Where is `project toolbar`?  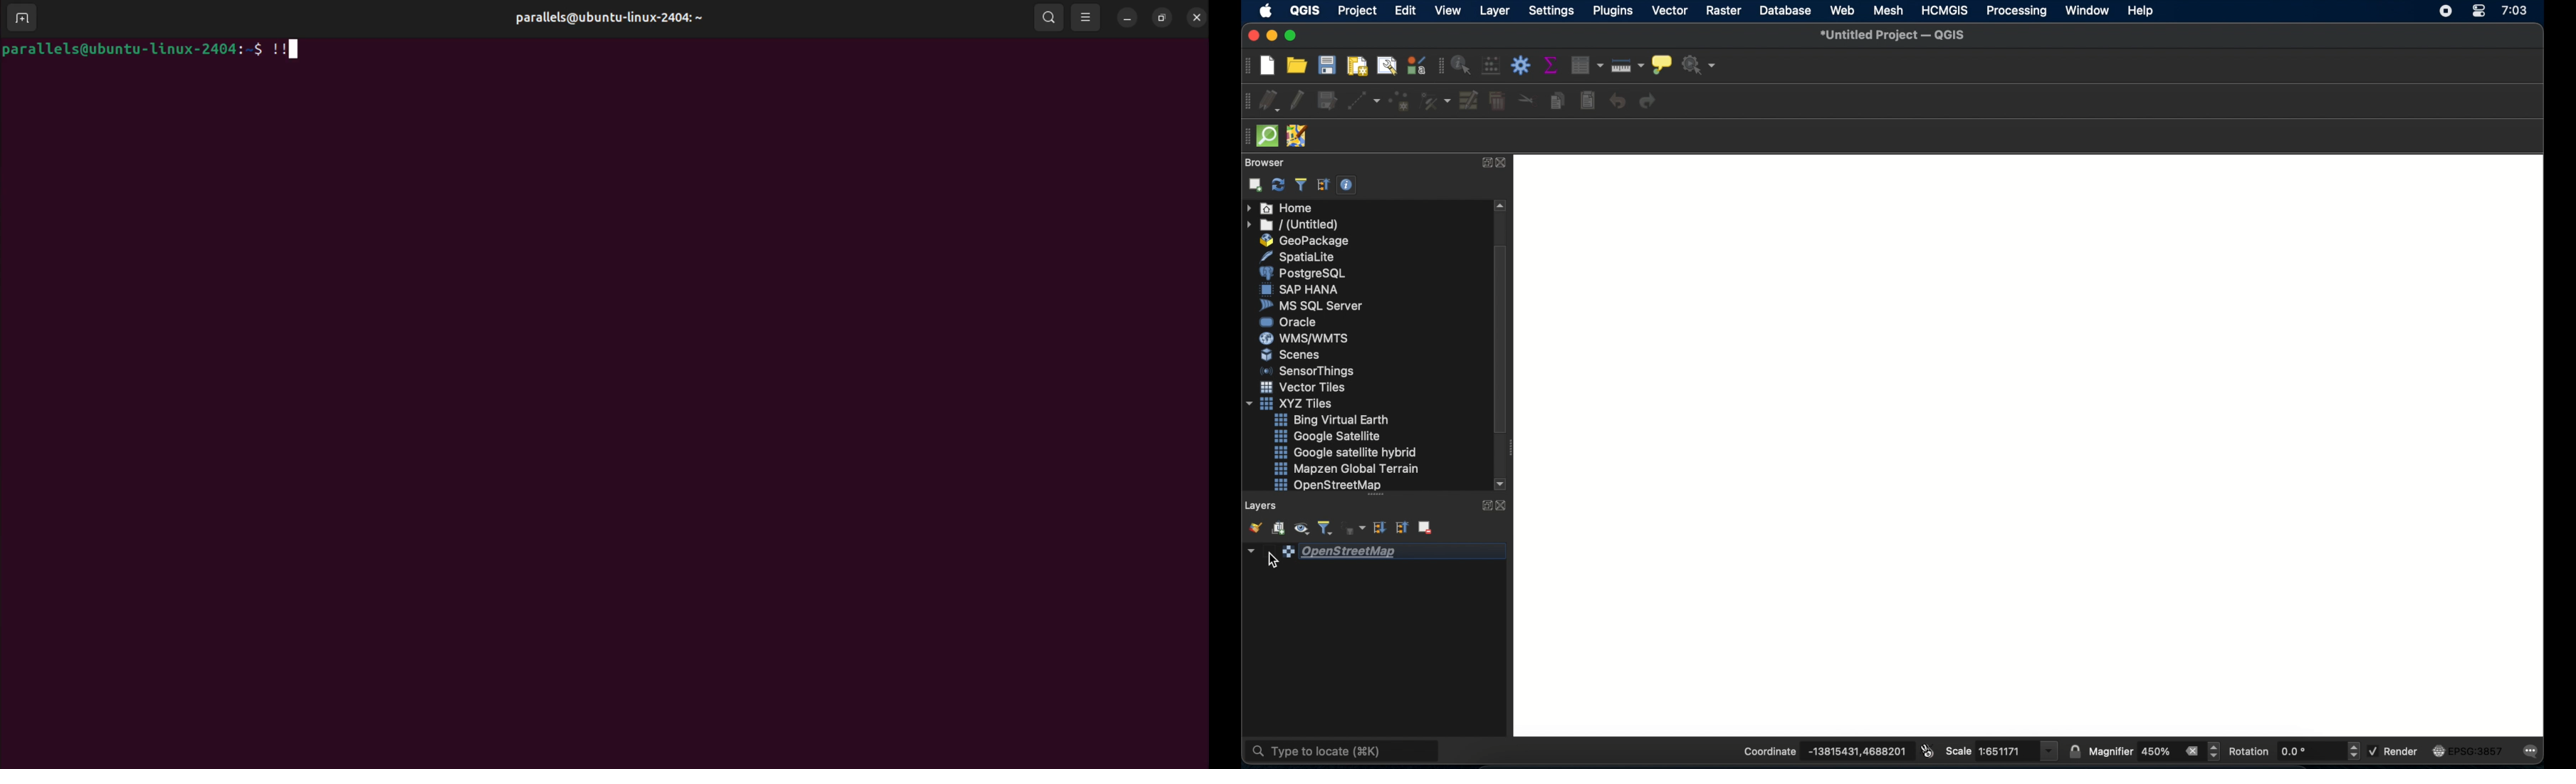 project toolbar is located at coordinates (1250, 67).